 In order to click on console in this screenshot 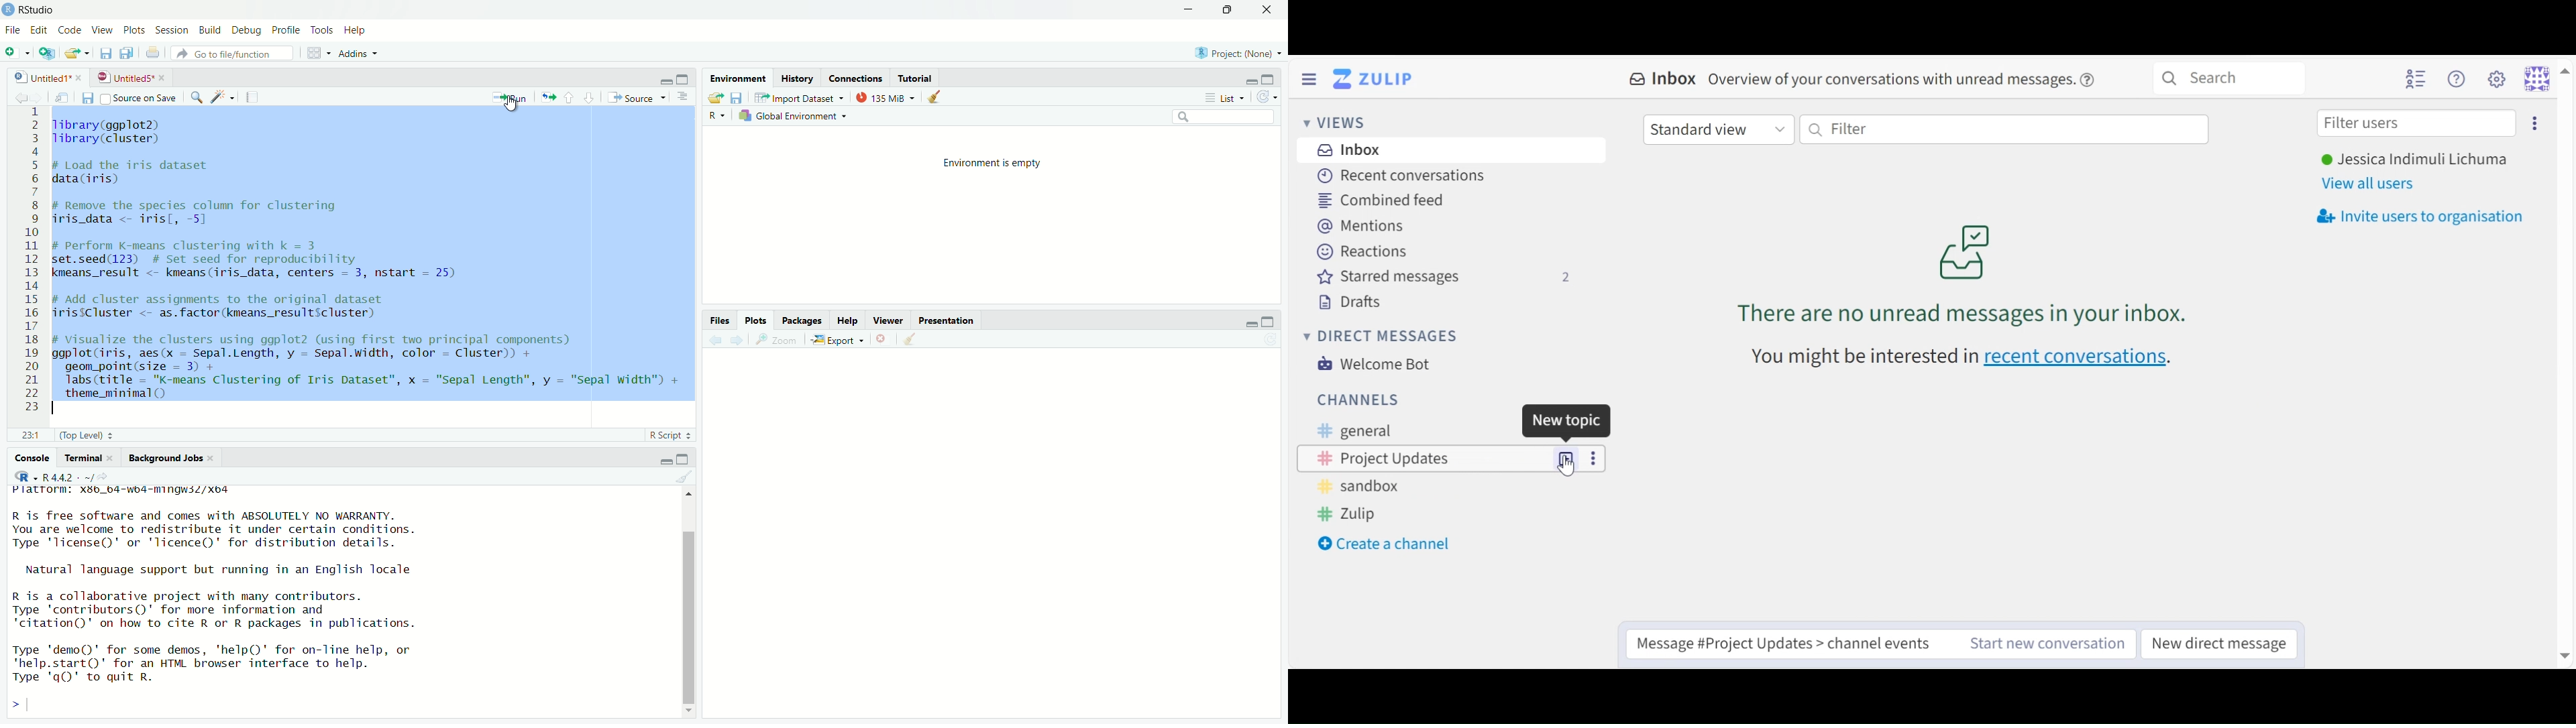, I will do `click(27, 455)`.